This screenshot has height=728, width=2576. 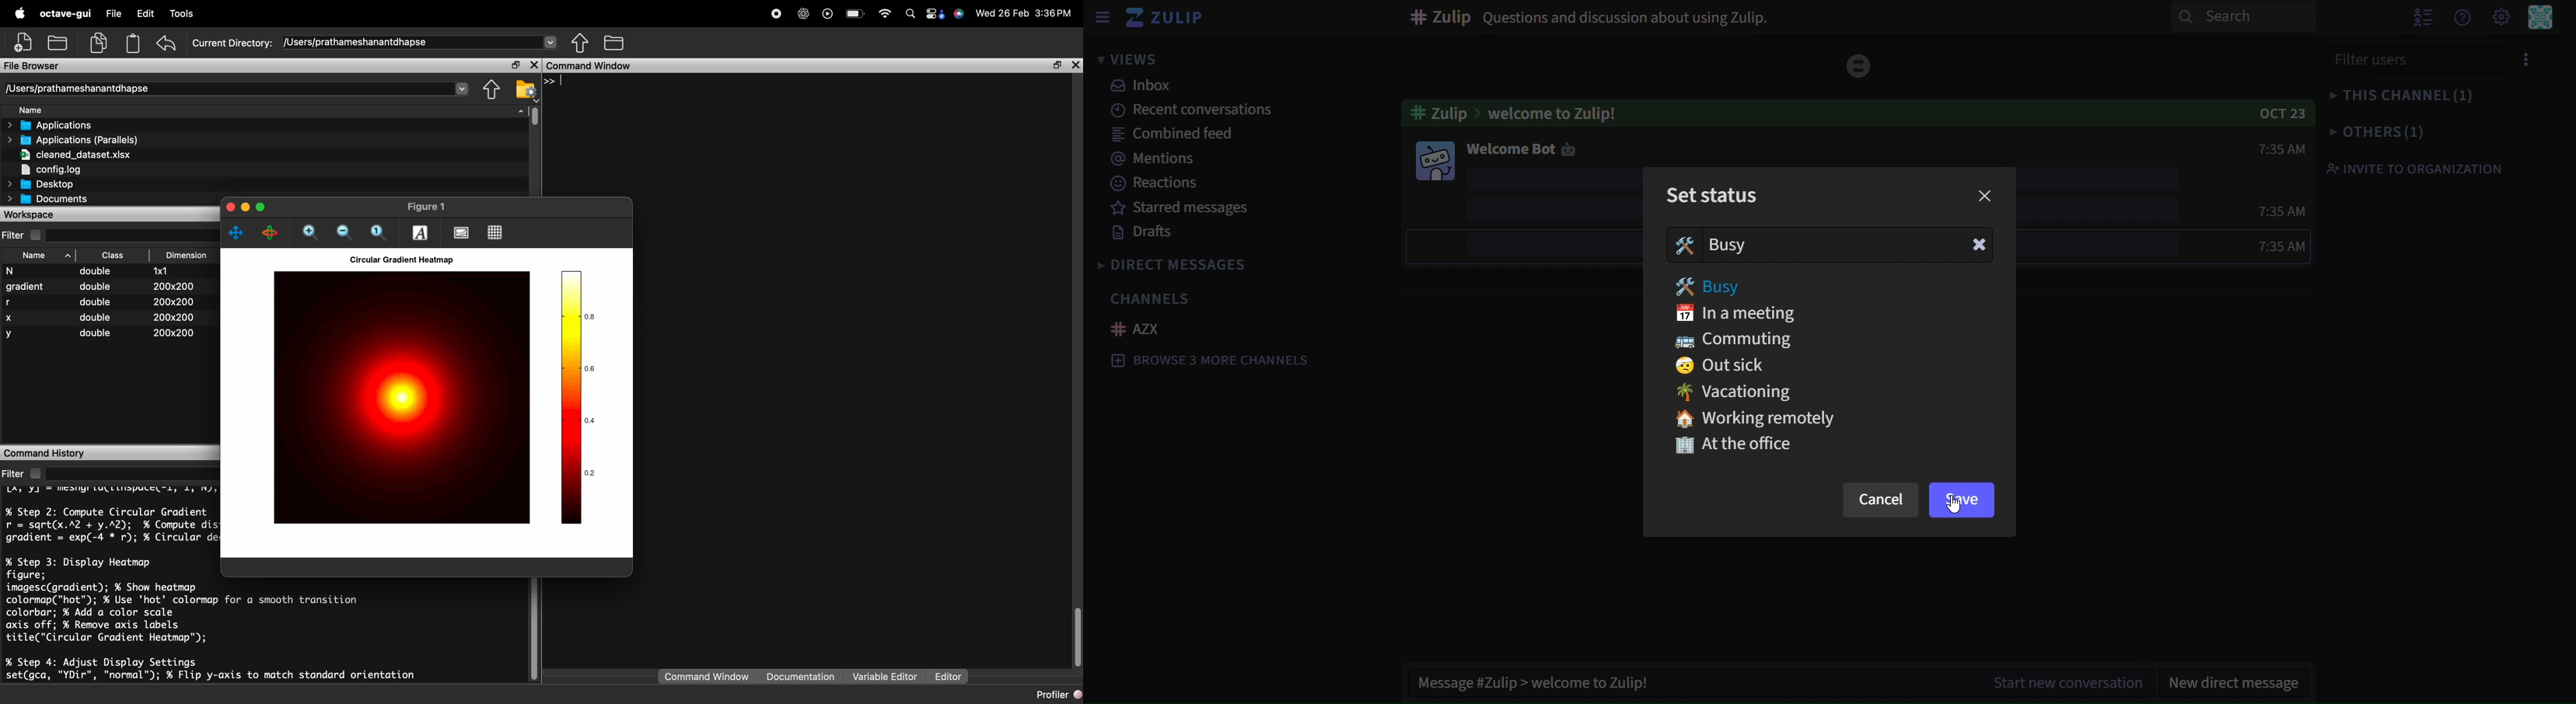 I want to click on close, so click(x=533, y=66).